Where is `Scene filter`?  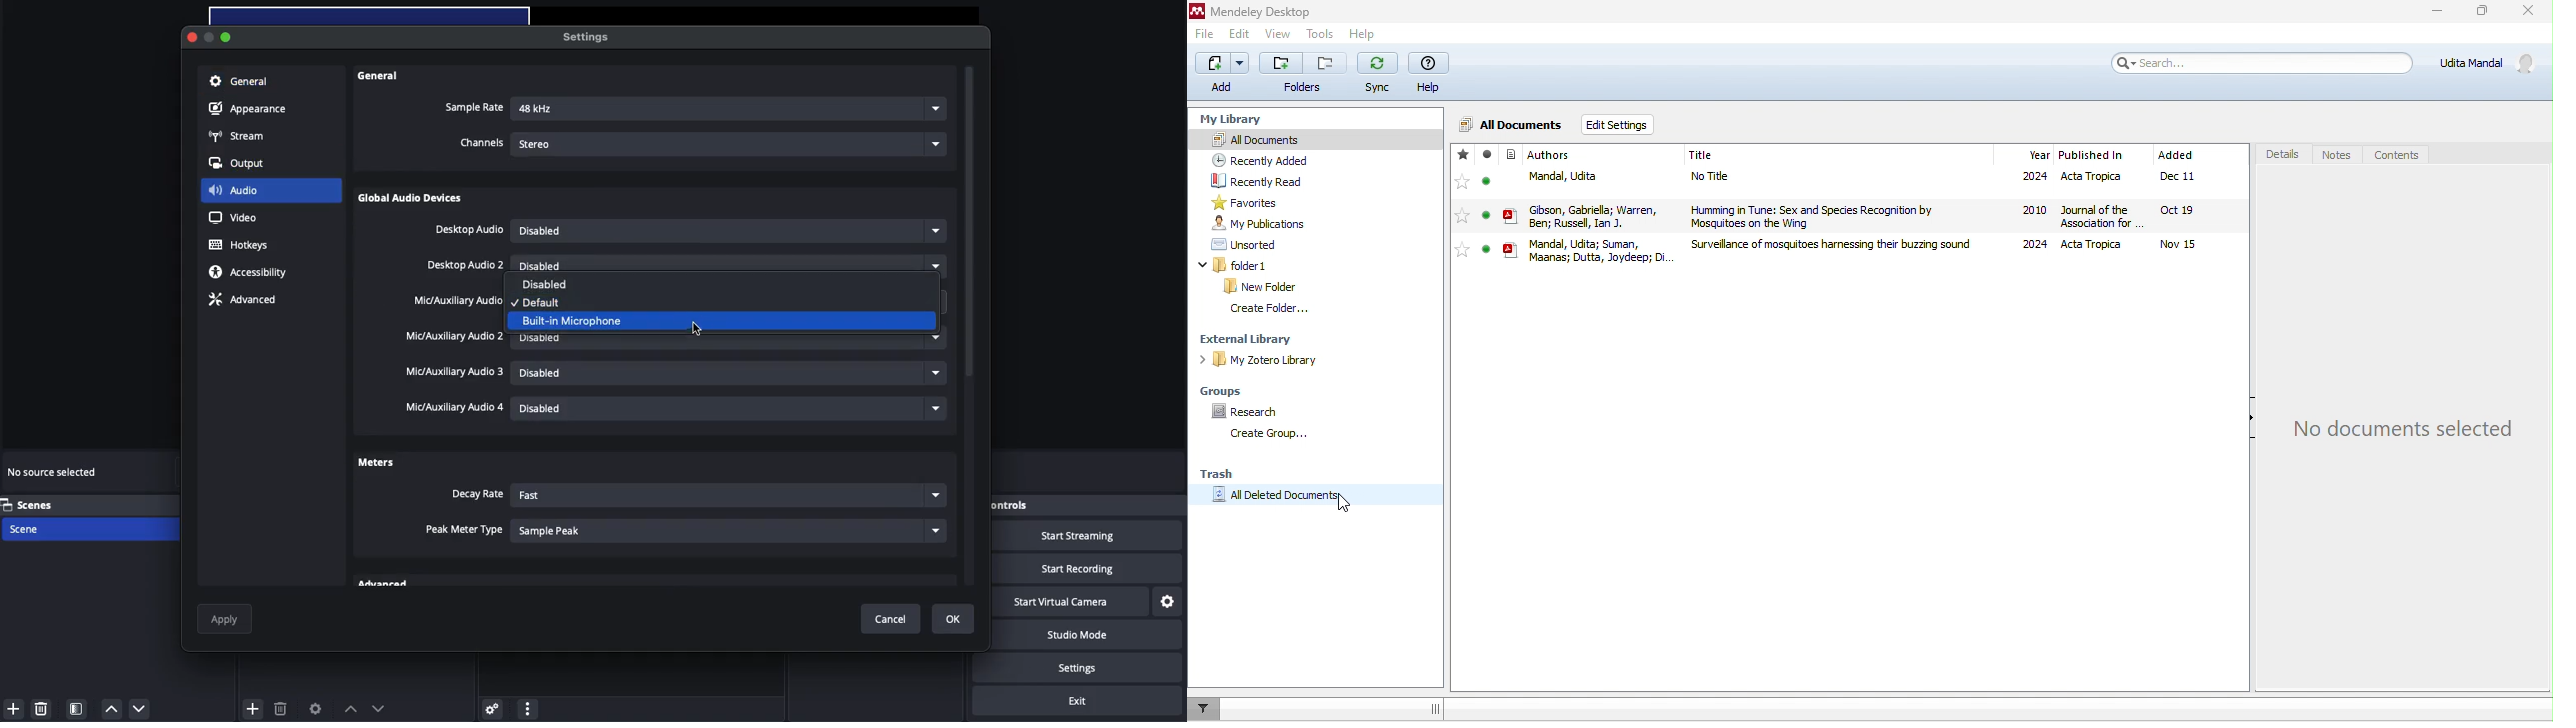 Scene filter is located at coordinates (77, 709).